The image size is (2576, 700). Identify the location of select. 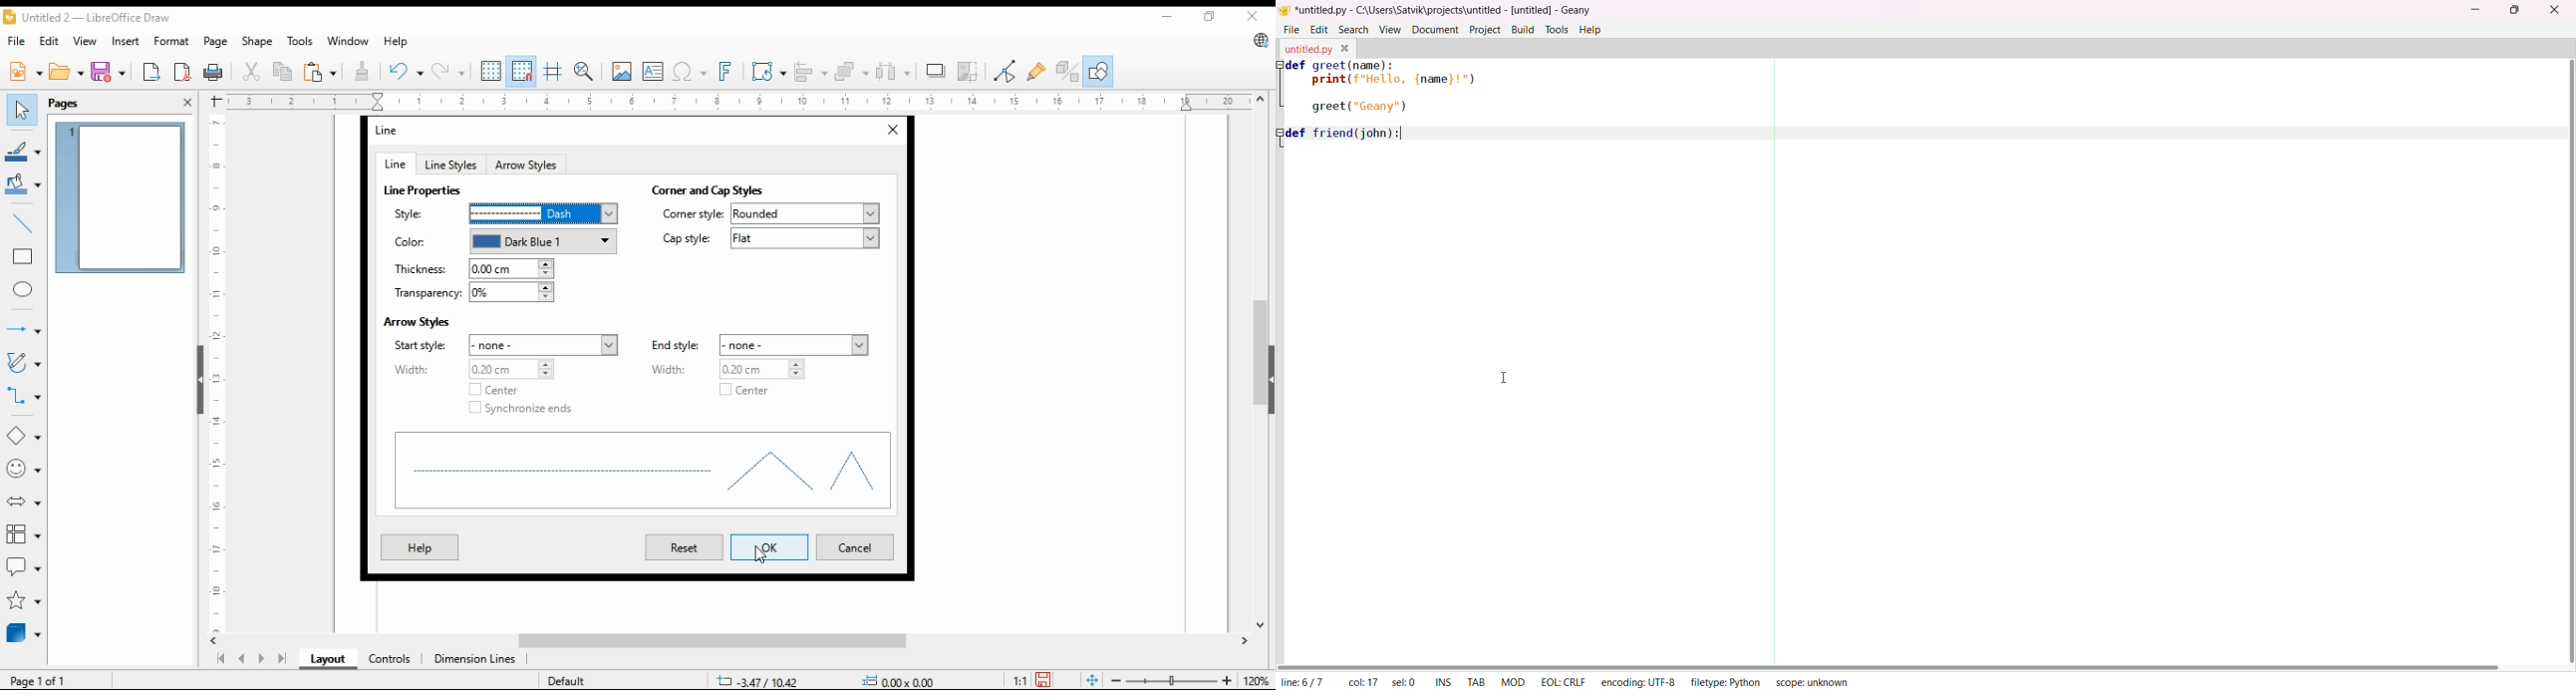
(22, 110).